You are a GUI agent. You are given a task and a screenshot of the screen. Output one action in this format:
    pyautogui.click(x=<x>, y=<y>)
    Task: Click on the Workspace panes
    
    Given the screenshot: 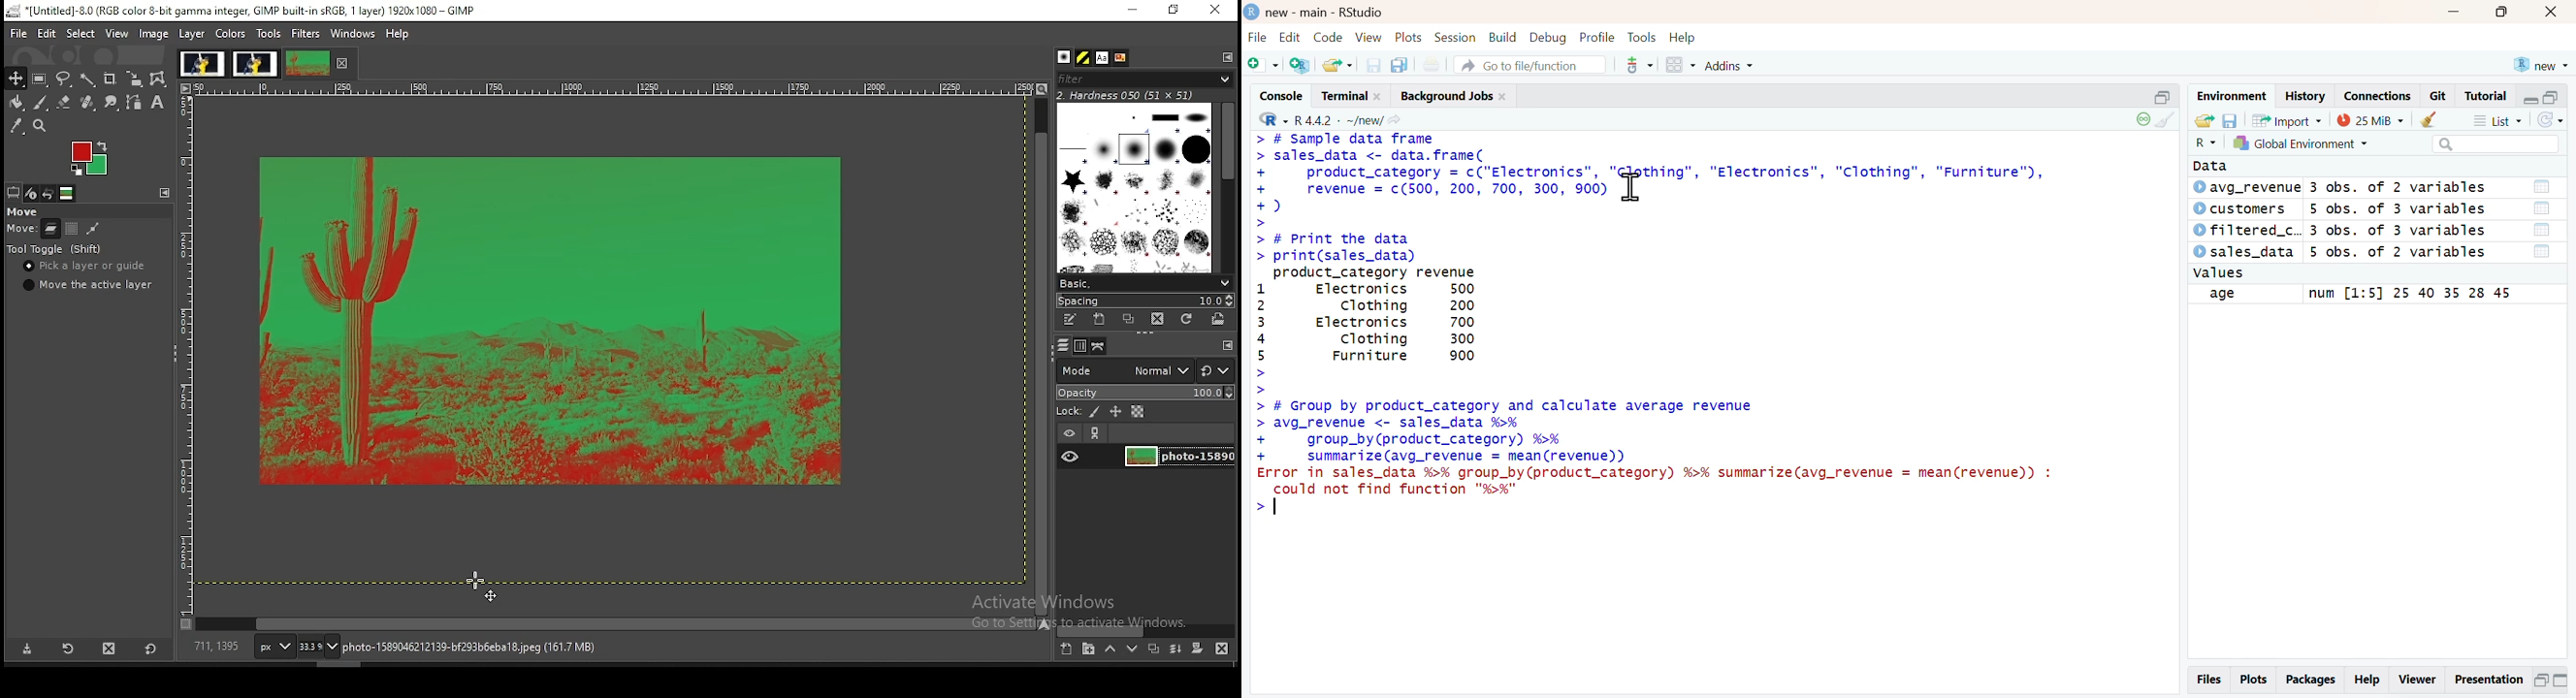 What is the action you would take?
    pyautogui.click(x=1678, y=65)
    